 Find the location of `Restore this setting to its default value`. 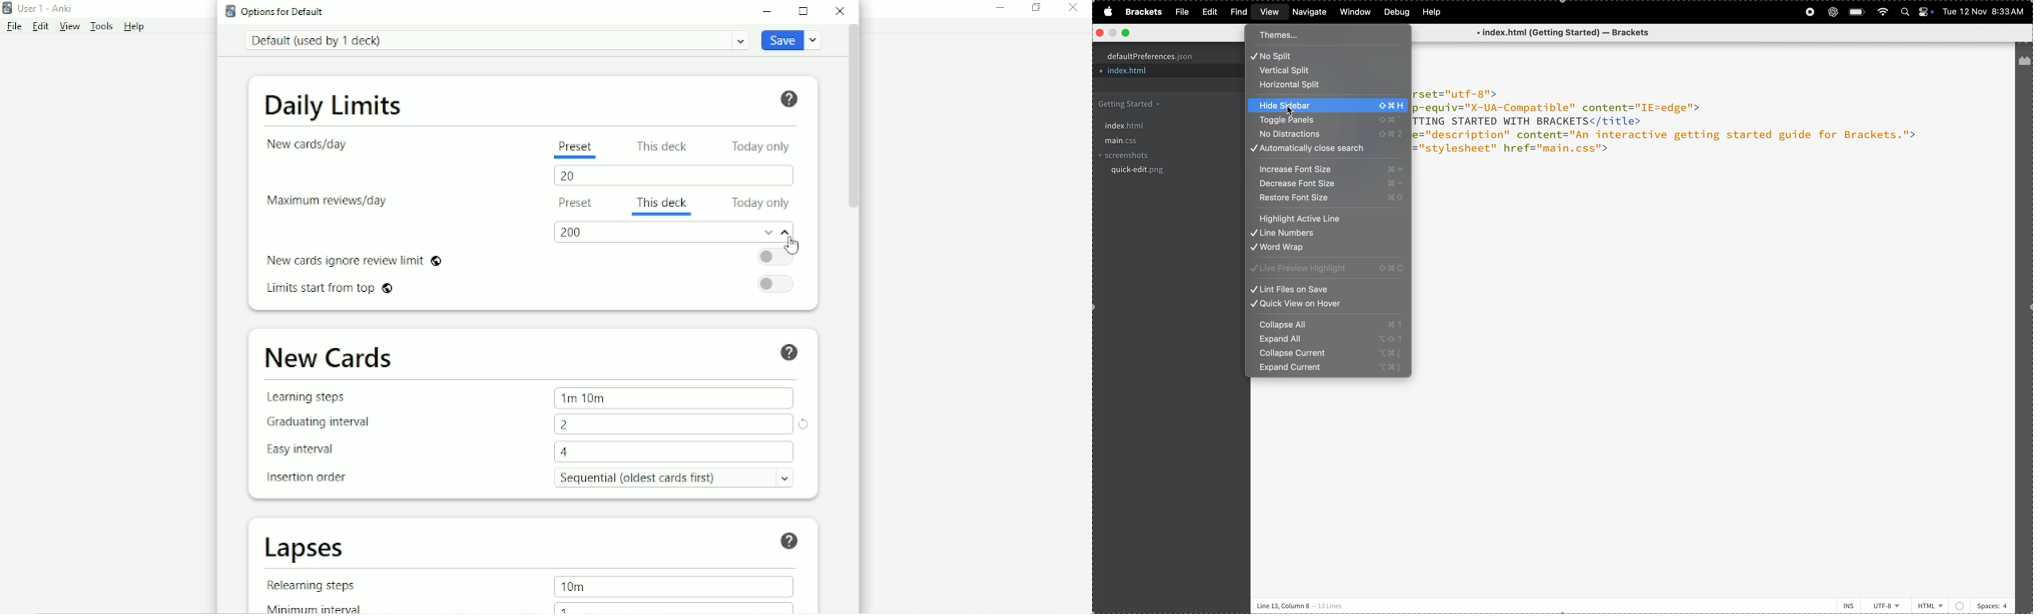

Restore this setting to its default value is located at coordinates (806, 425).